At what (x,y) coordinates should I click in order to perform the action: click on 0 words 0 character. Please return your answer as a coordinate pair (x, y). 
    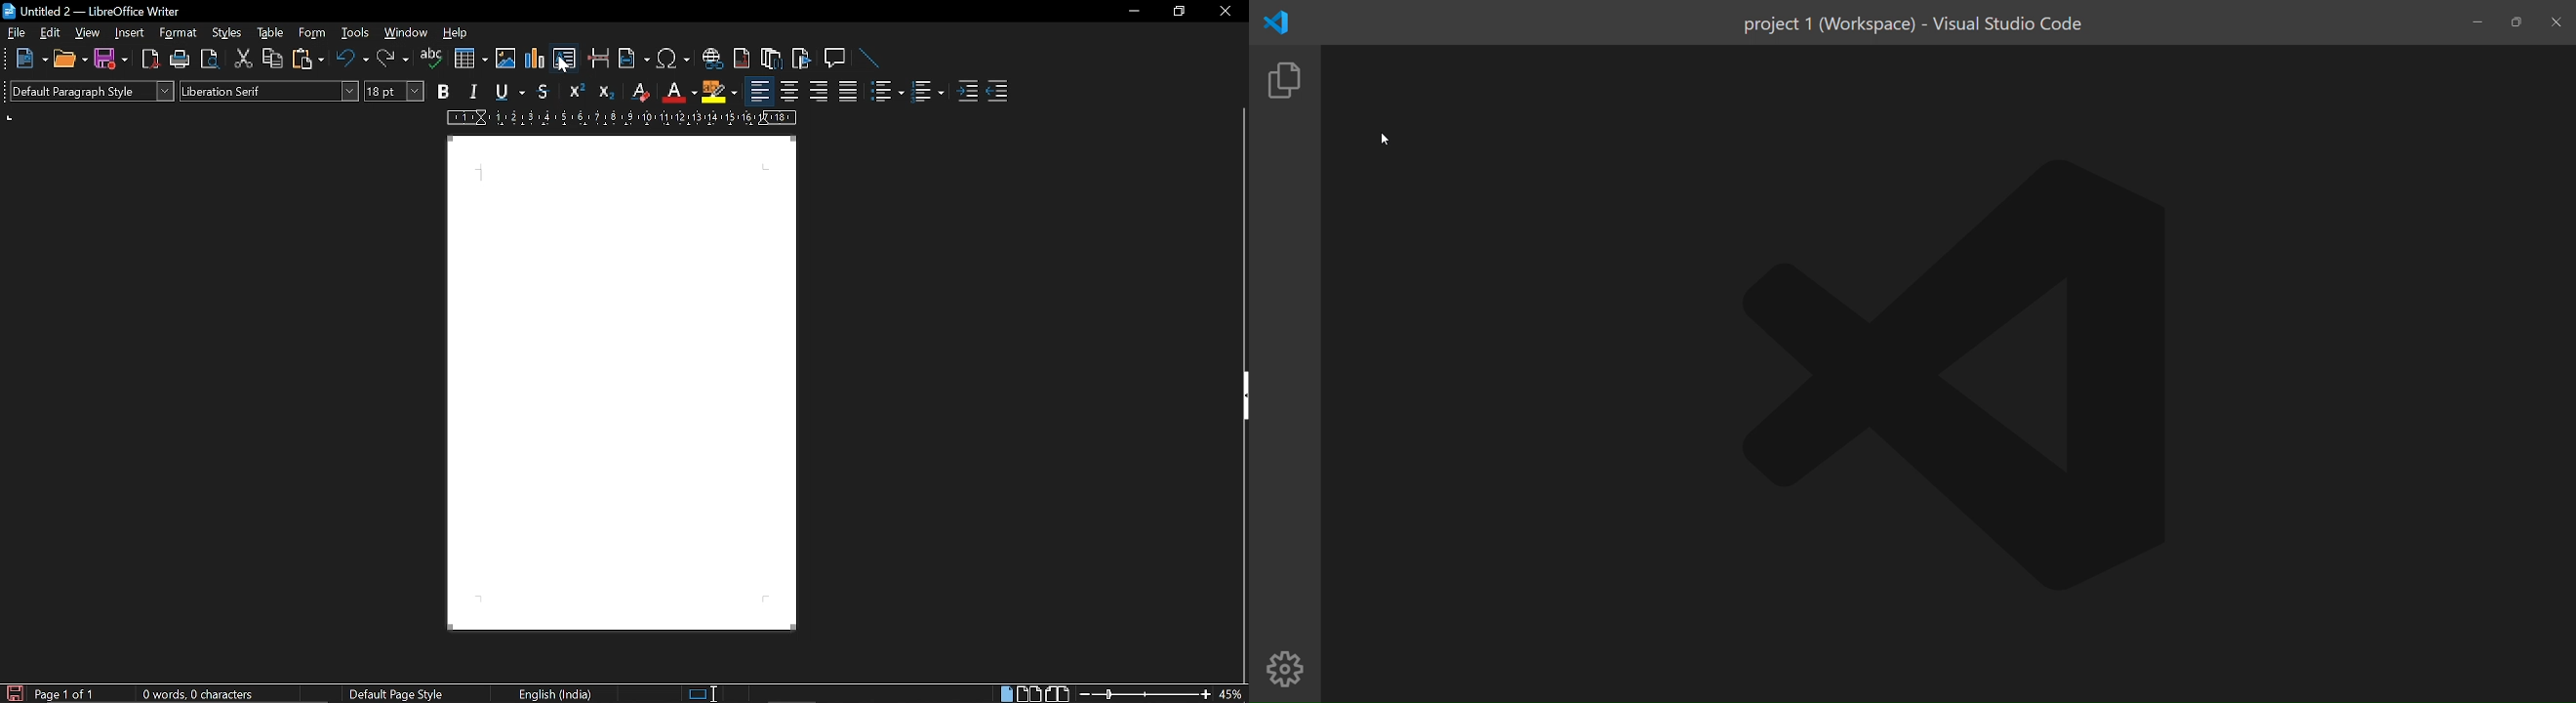
    Looking at the image, I should click on (195, 694).